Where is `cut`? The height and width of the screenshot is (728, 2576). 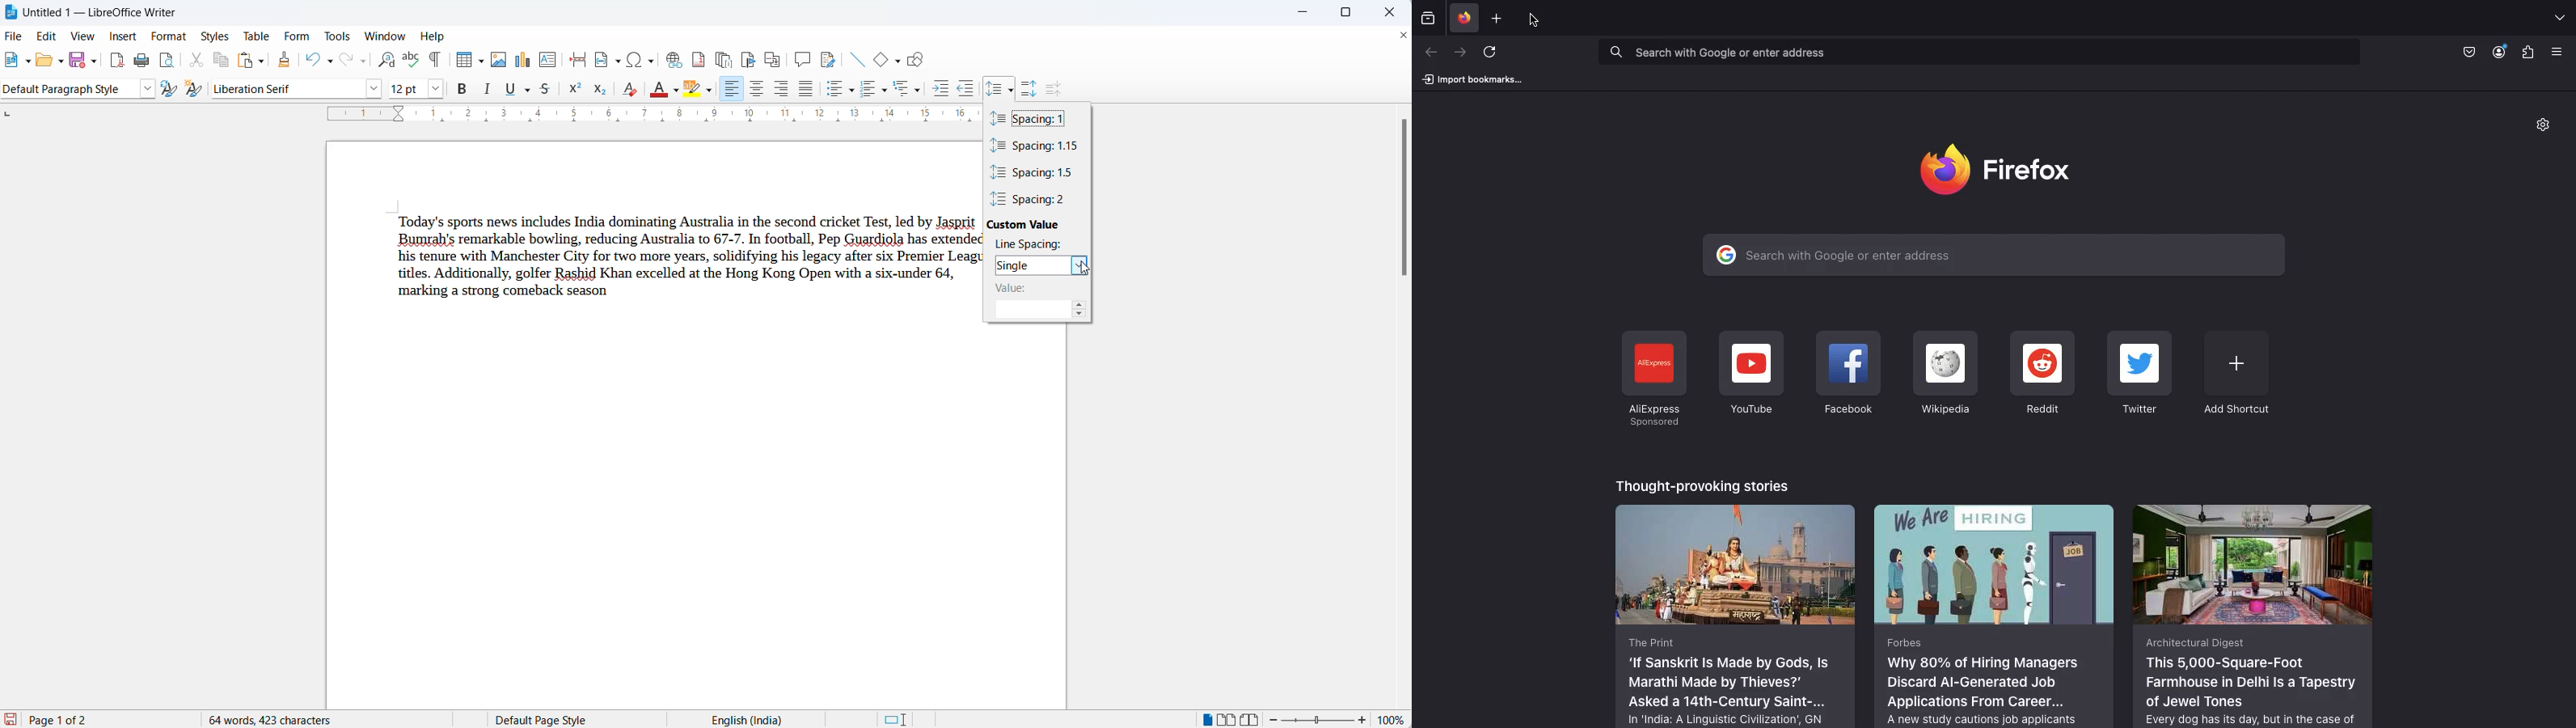
cut is located at coordinates (197, 60).